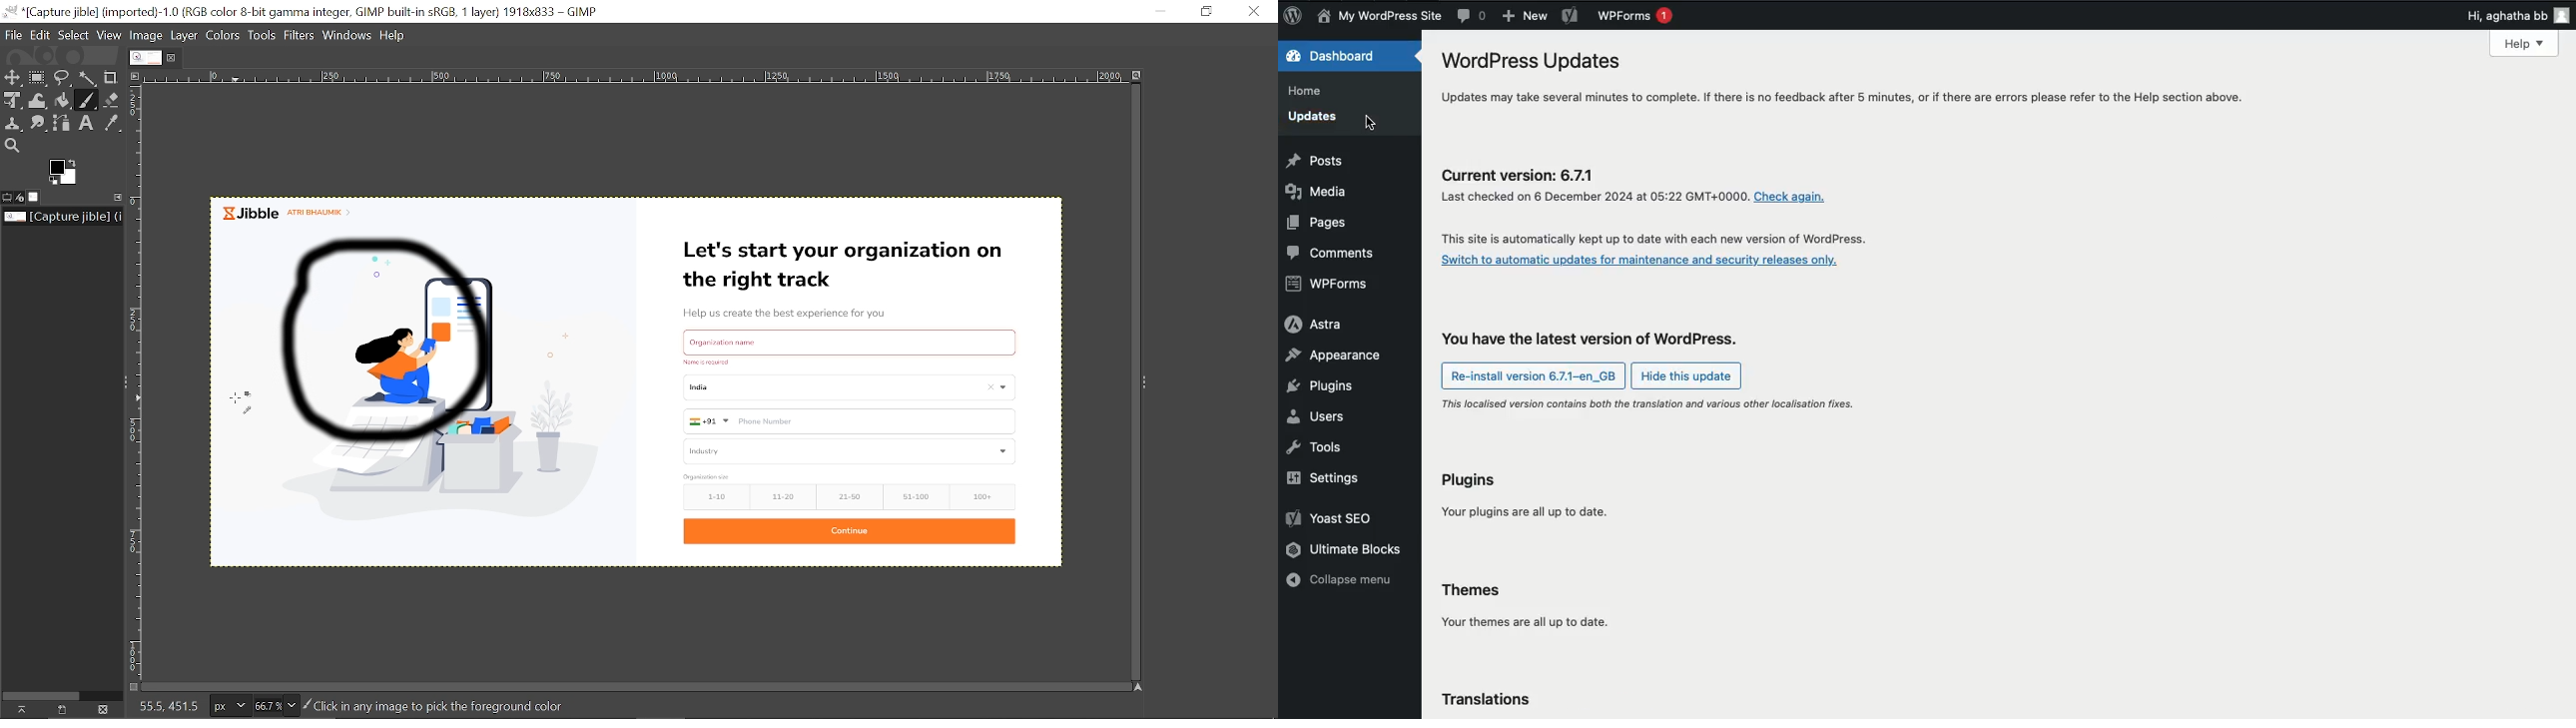  What do you see at coordinates (264, 37) in the screenshot?
I see `Tools` at bounding box center [264, 37].